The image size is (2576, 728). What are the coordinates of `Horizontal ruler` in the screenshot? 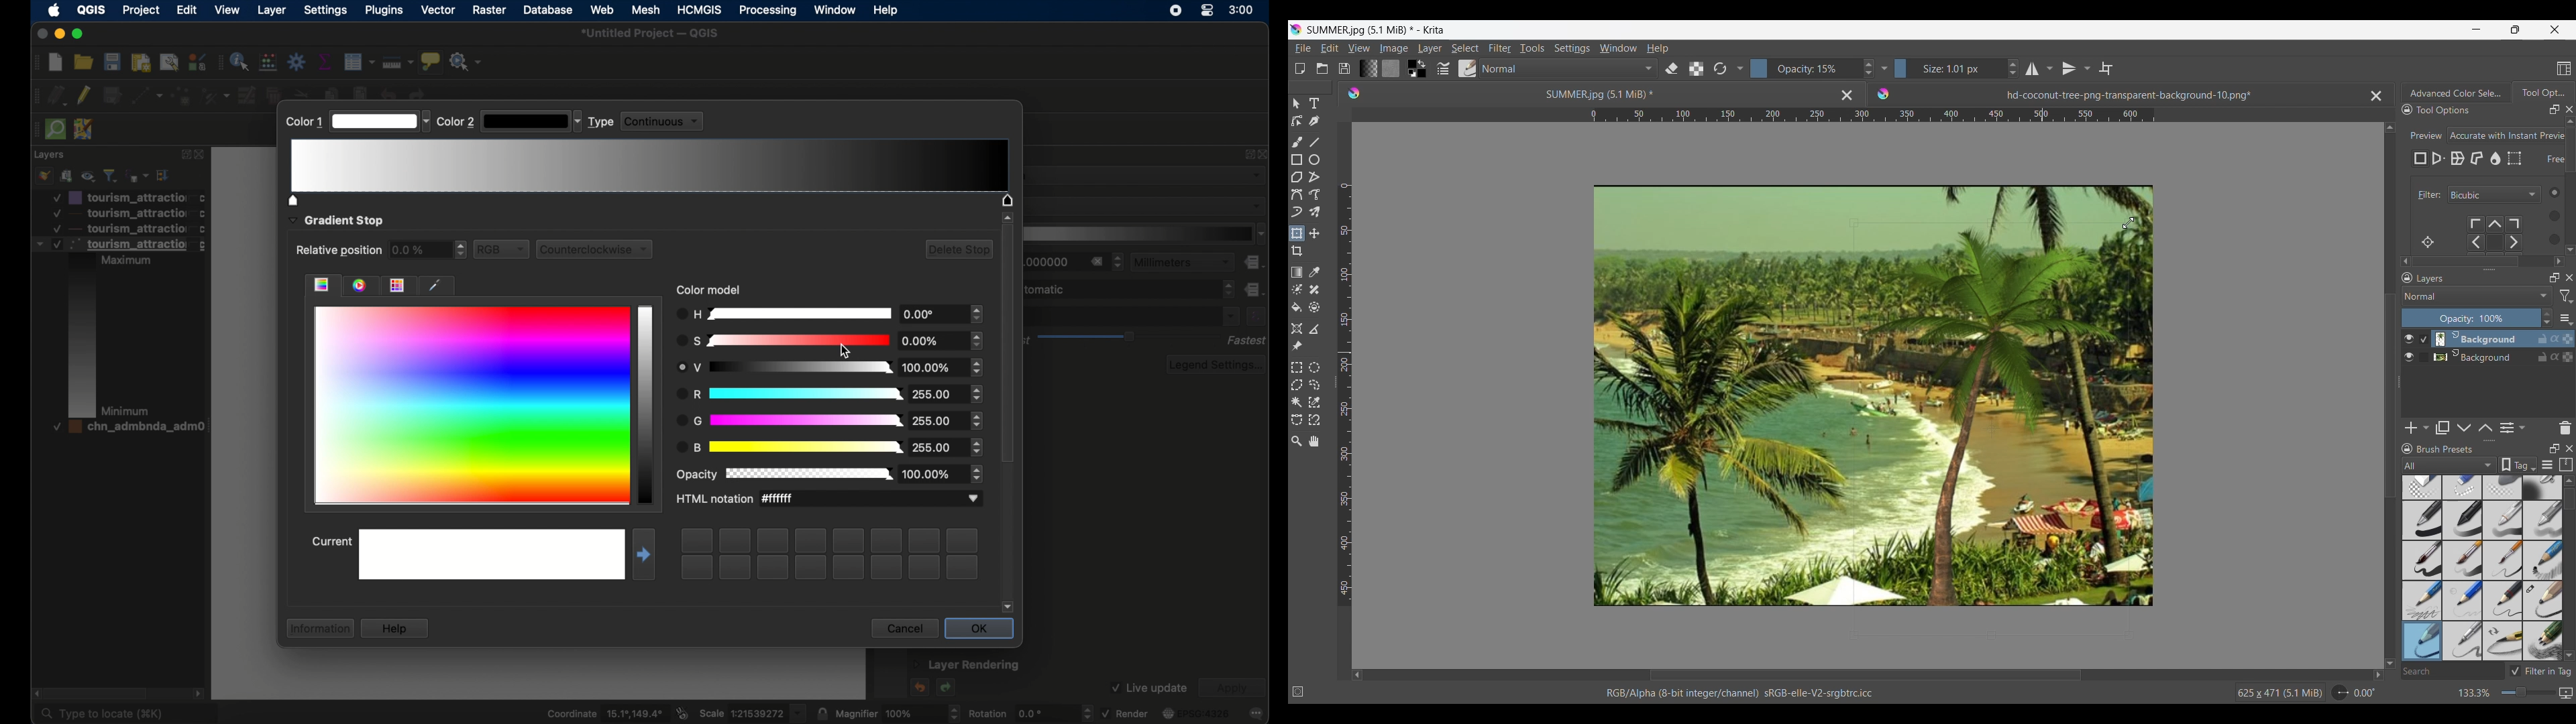 It's located at (1872, 117).